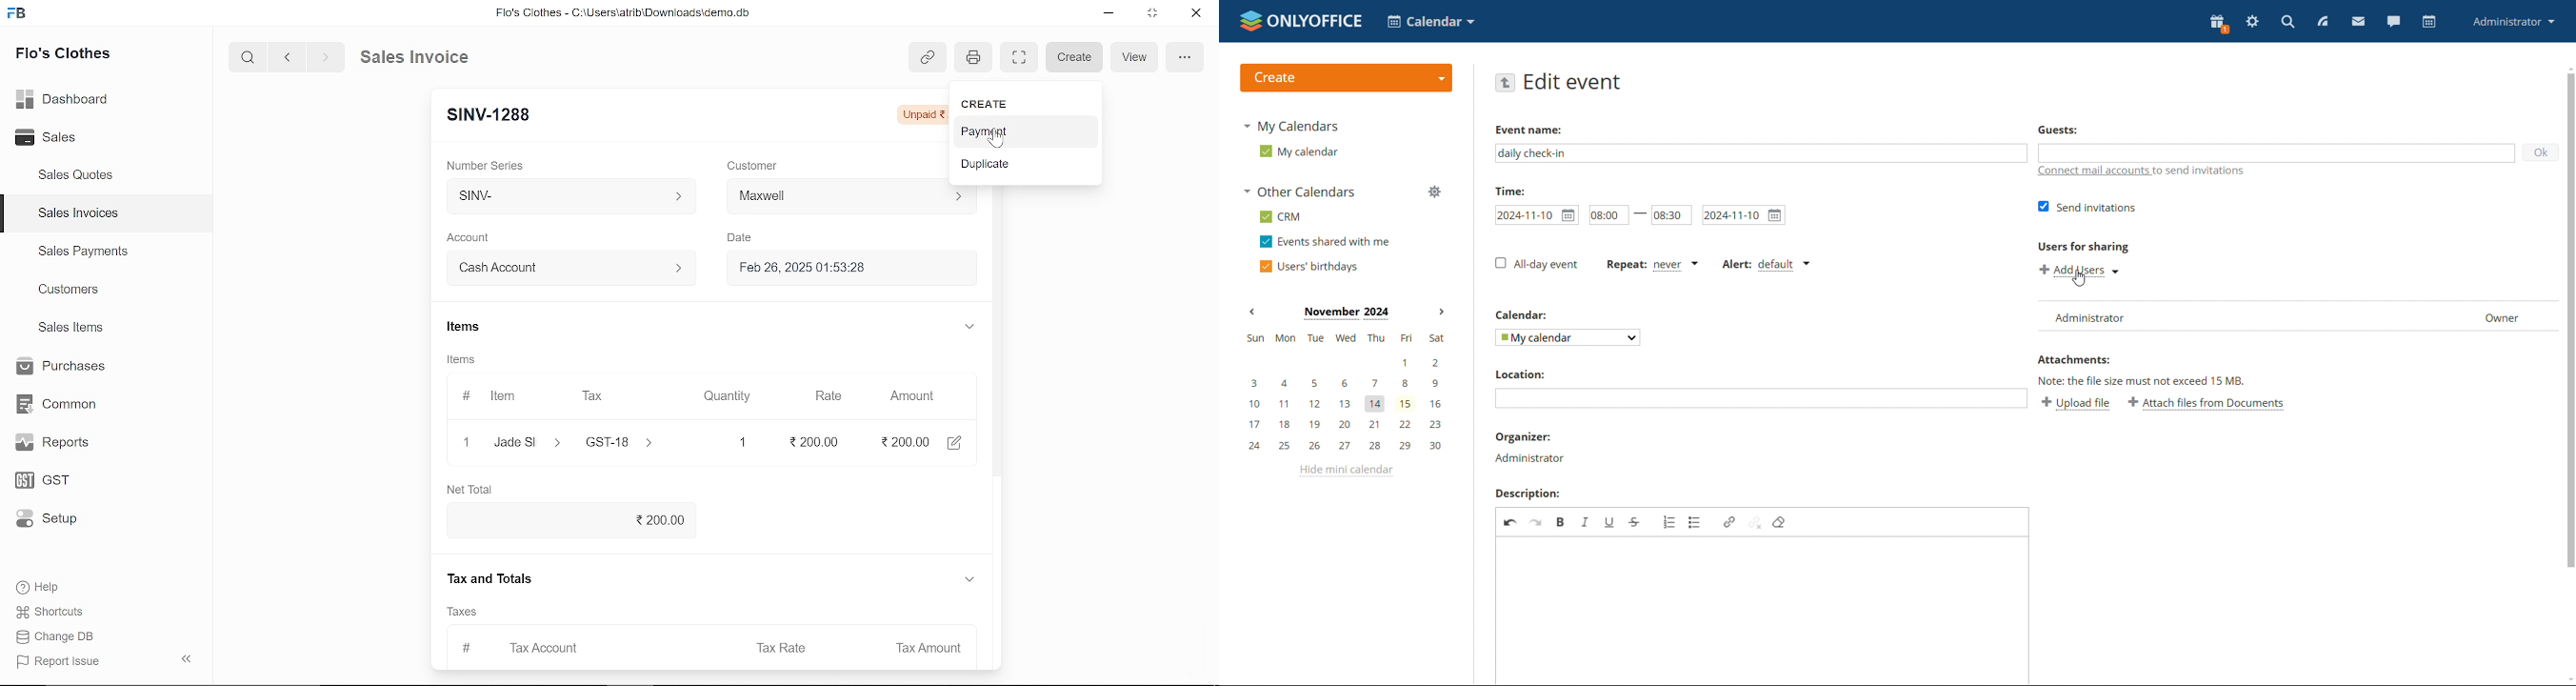 The image size is (2576, 700). I want to click on select calendar, so click(1569, 337).